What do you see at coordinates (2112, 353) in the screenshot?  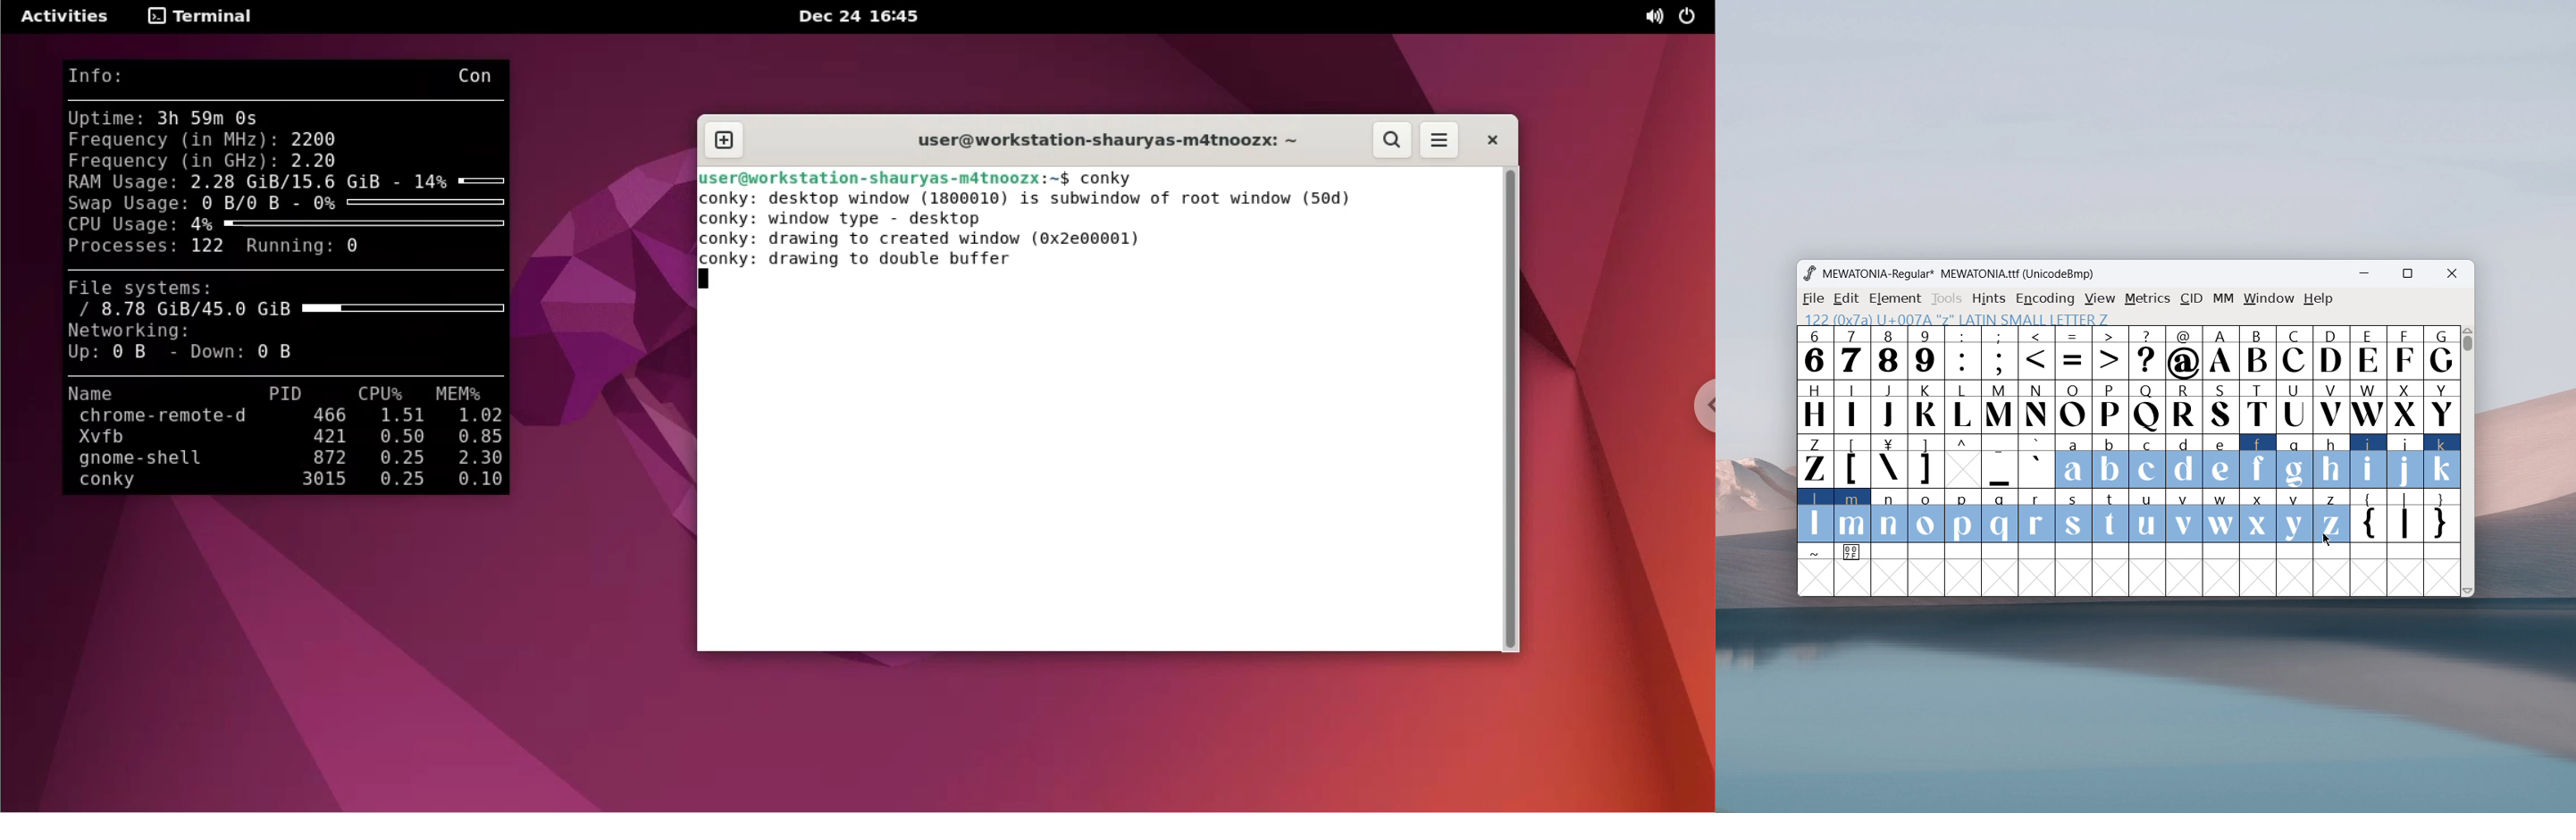 I see `>` at bounding box center [2112, 353].